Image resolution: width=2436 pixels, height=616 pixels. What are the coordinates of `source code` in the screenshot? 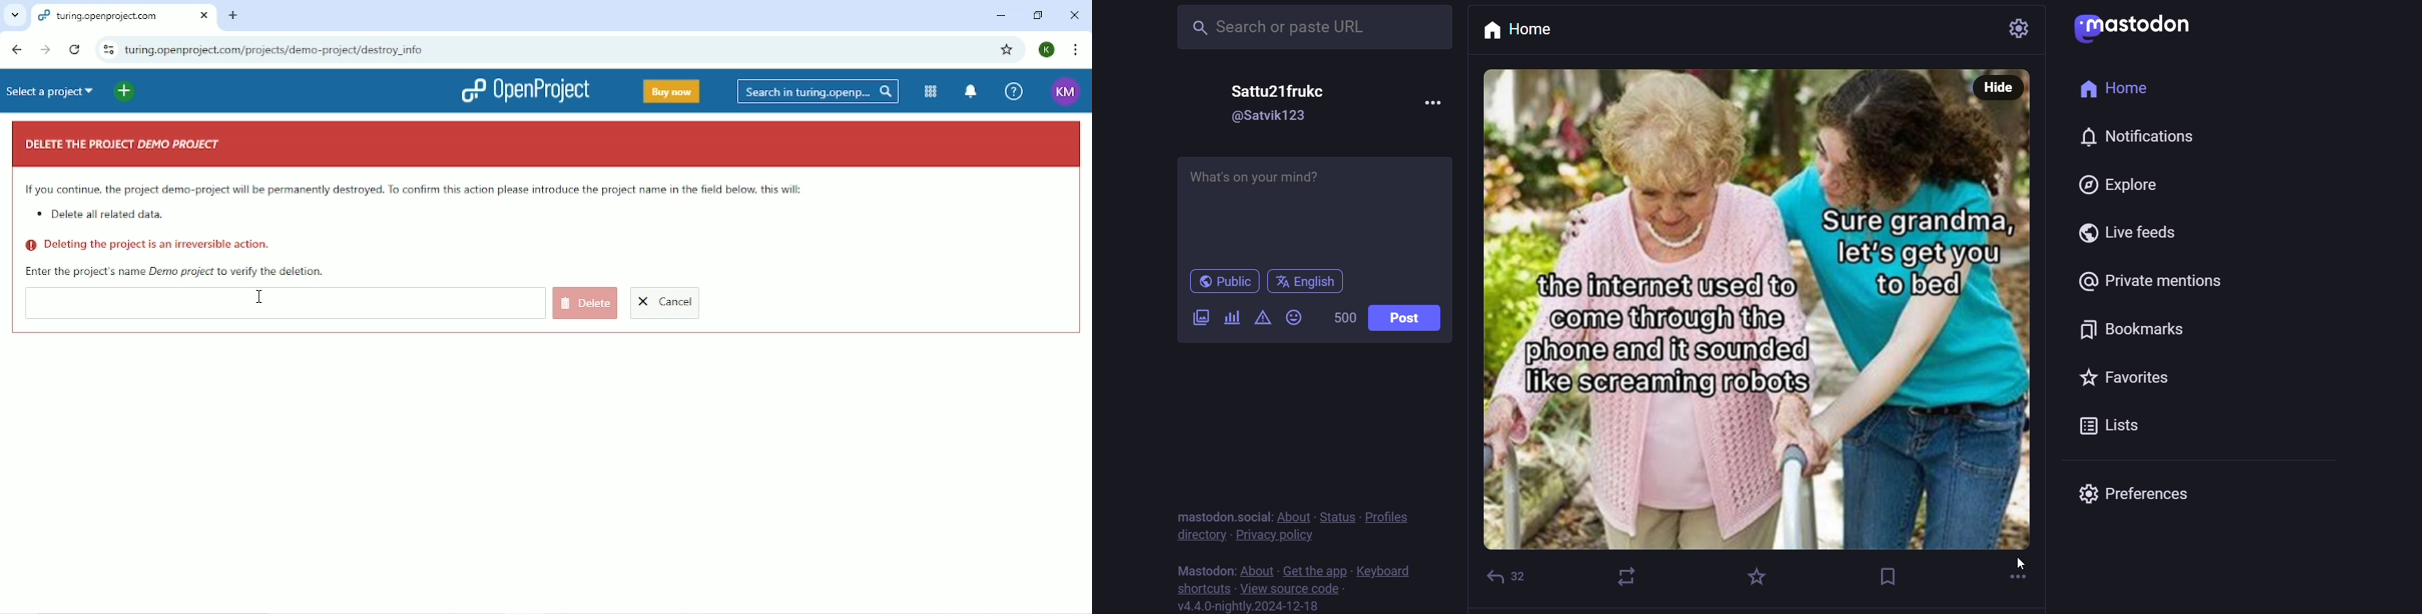 It's located at (1290, 591).